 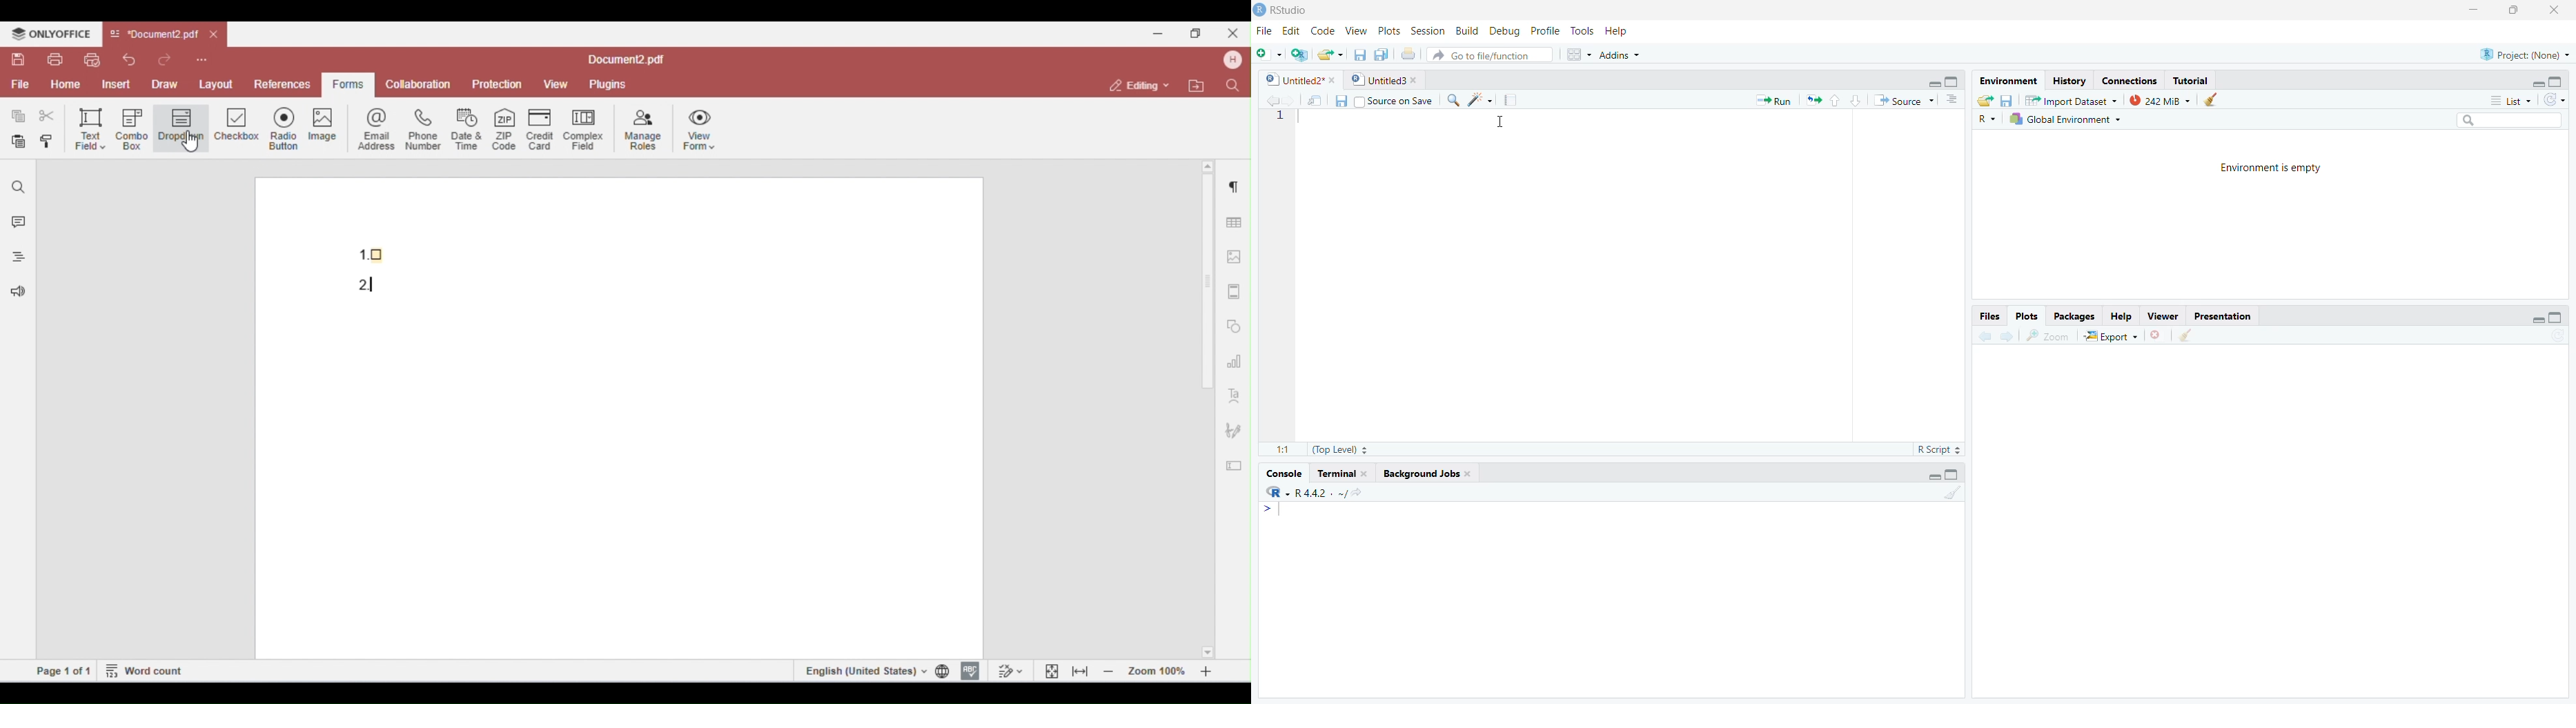 What do you see at coordinates (1501, 124) in the screenshot?
I see `cursor` at bounding box center [1501, 124].